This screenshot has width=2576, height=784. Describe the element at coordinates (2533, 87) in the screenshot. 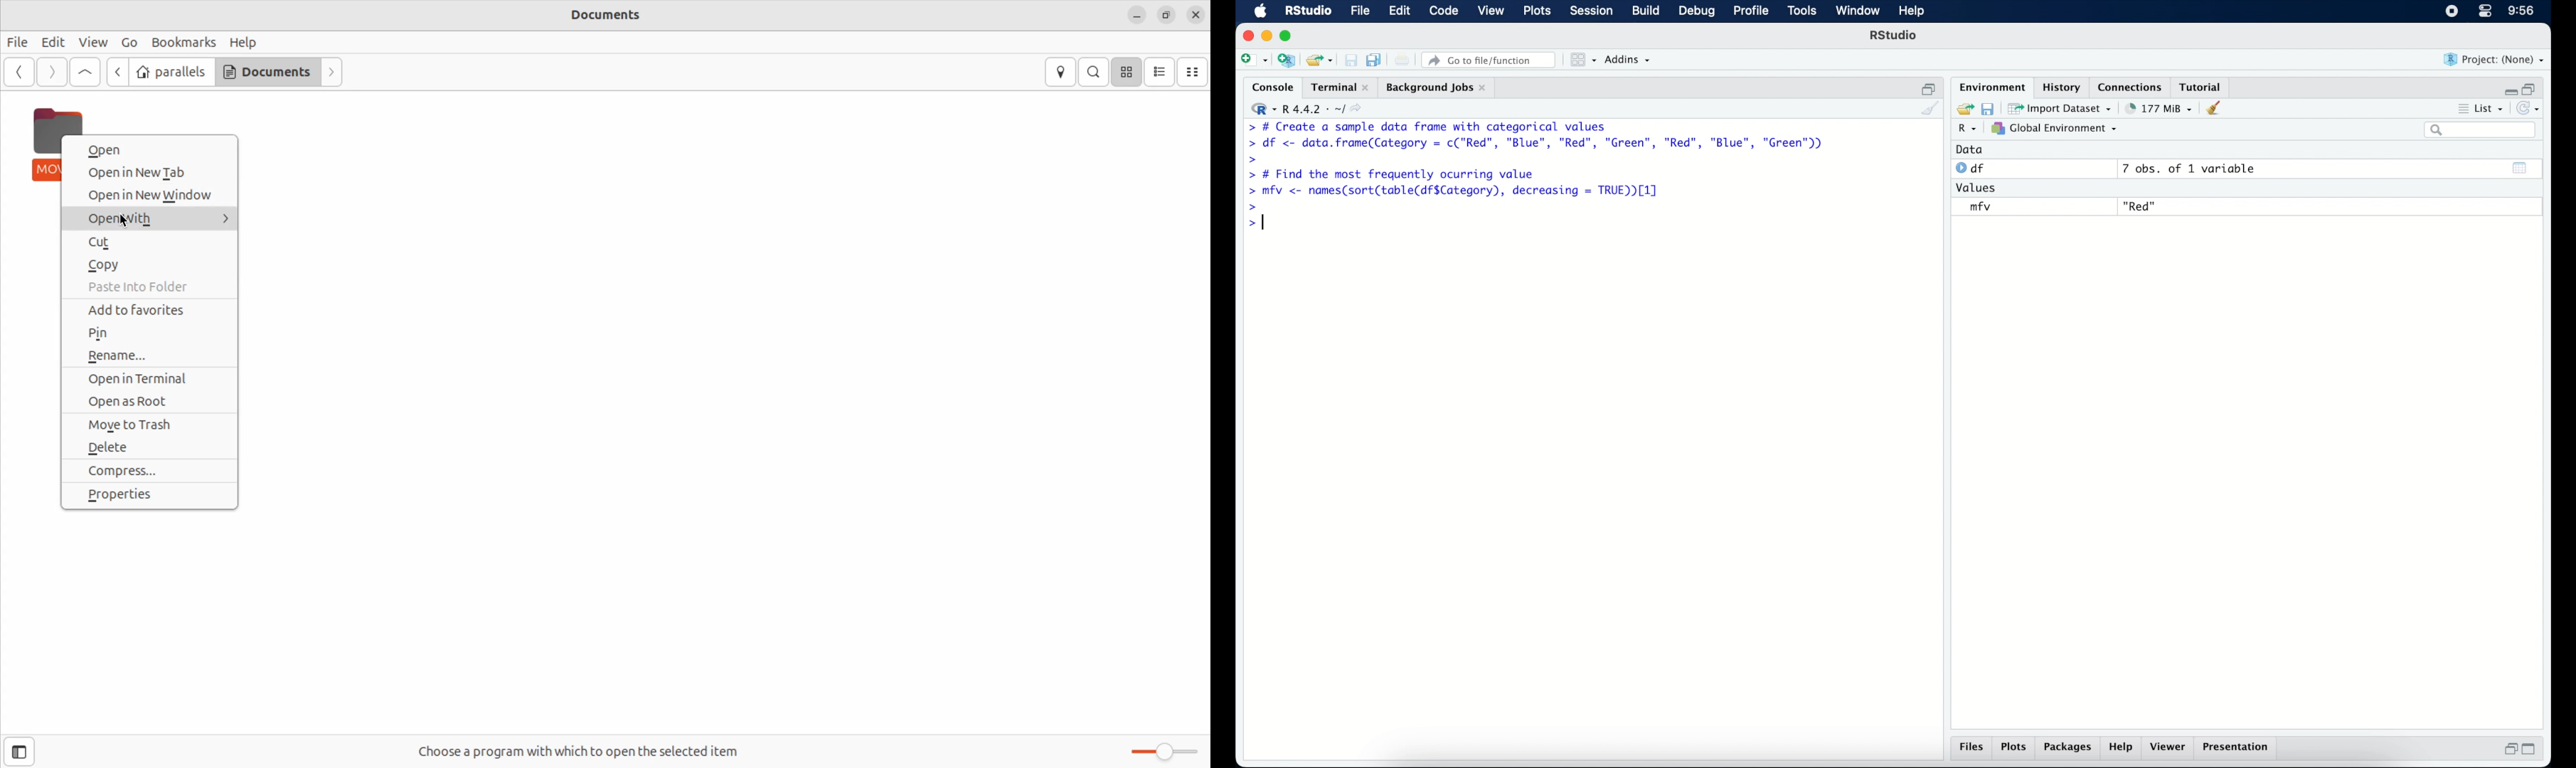

I see `restore down` at that location.